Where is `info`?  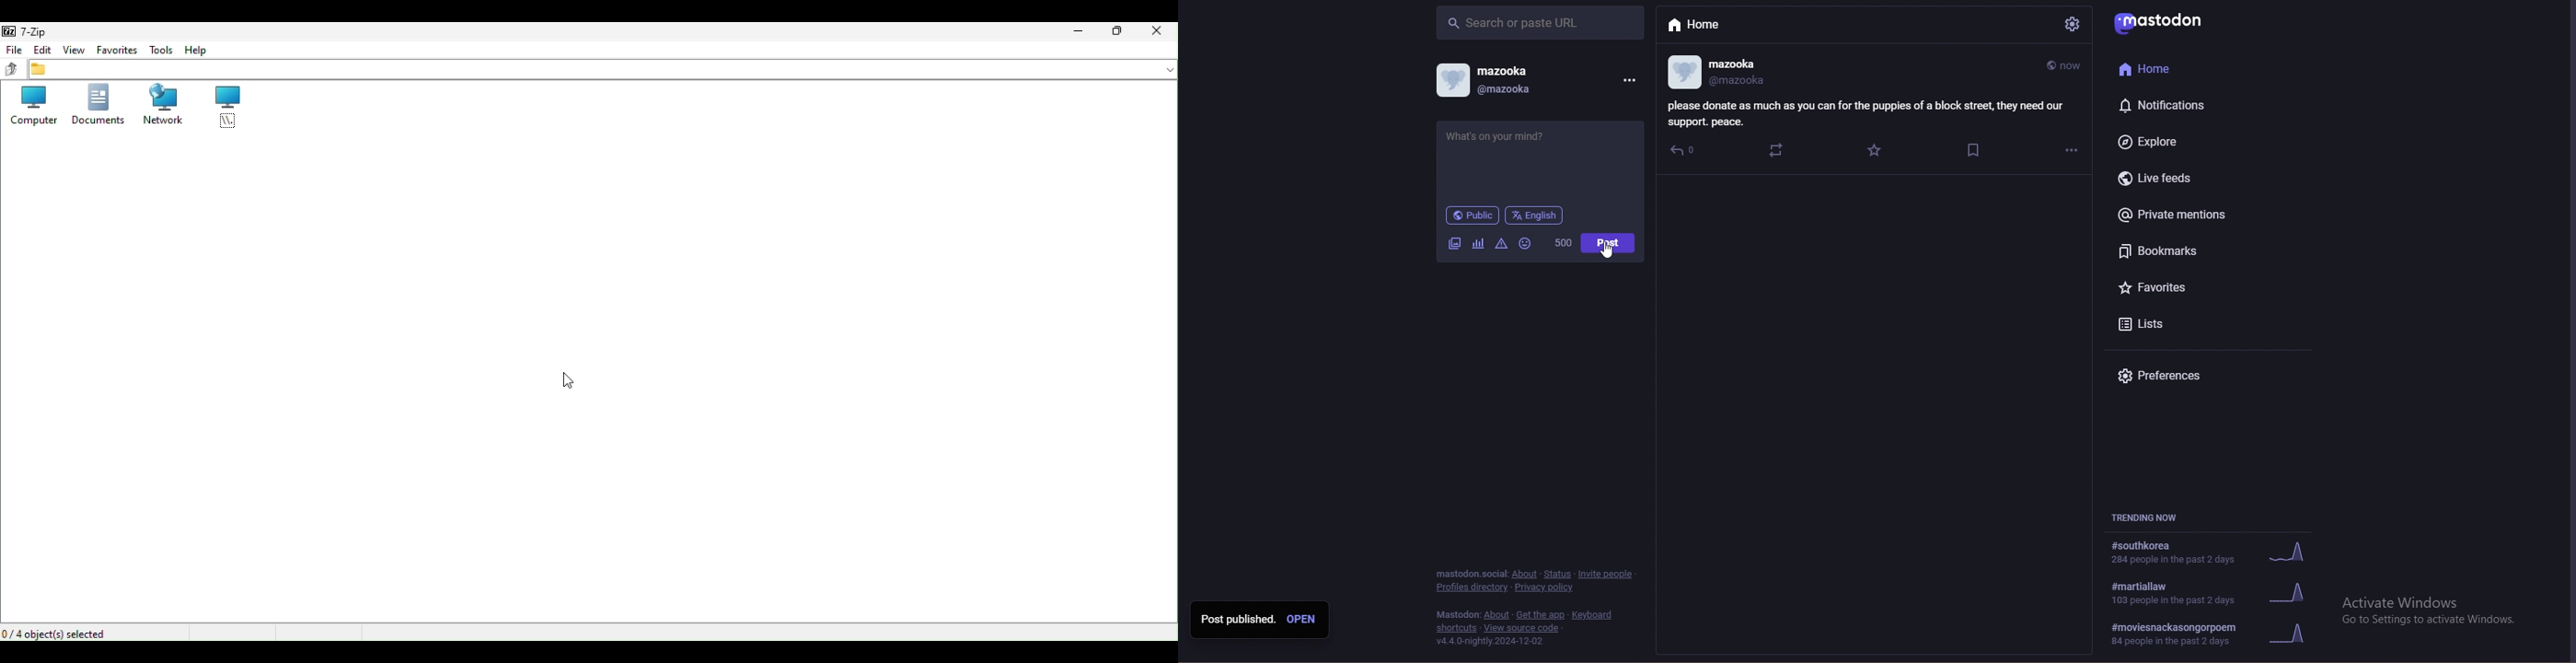
info is located at coordinates (1867, 113).